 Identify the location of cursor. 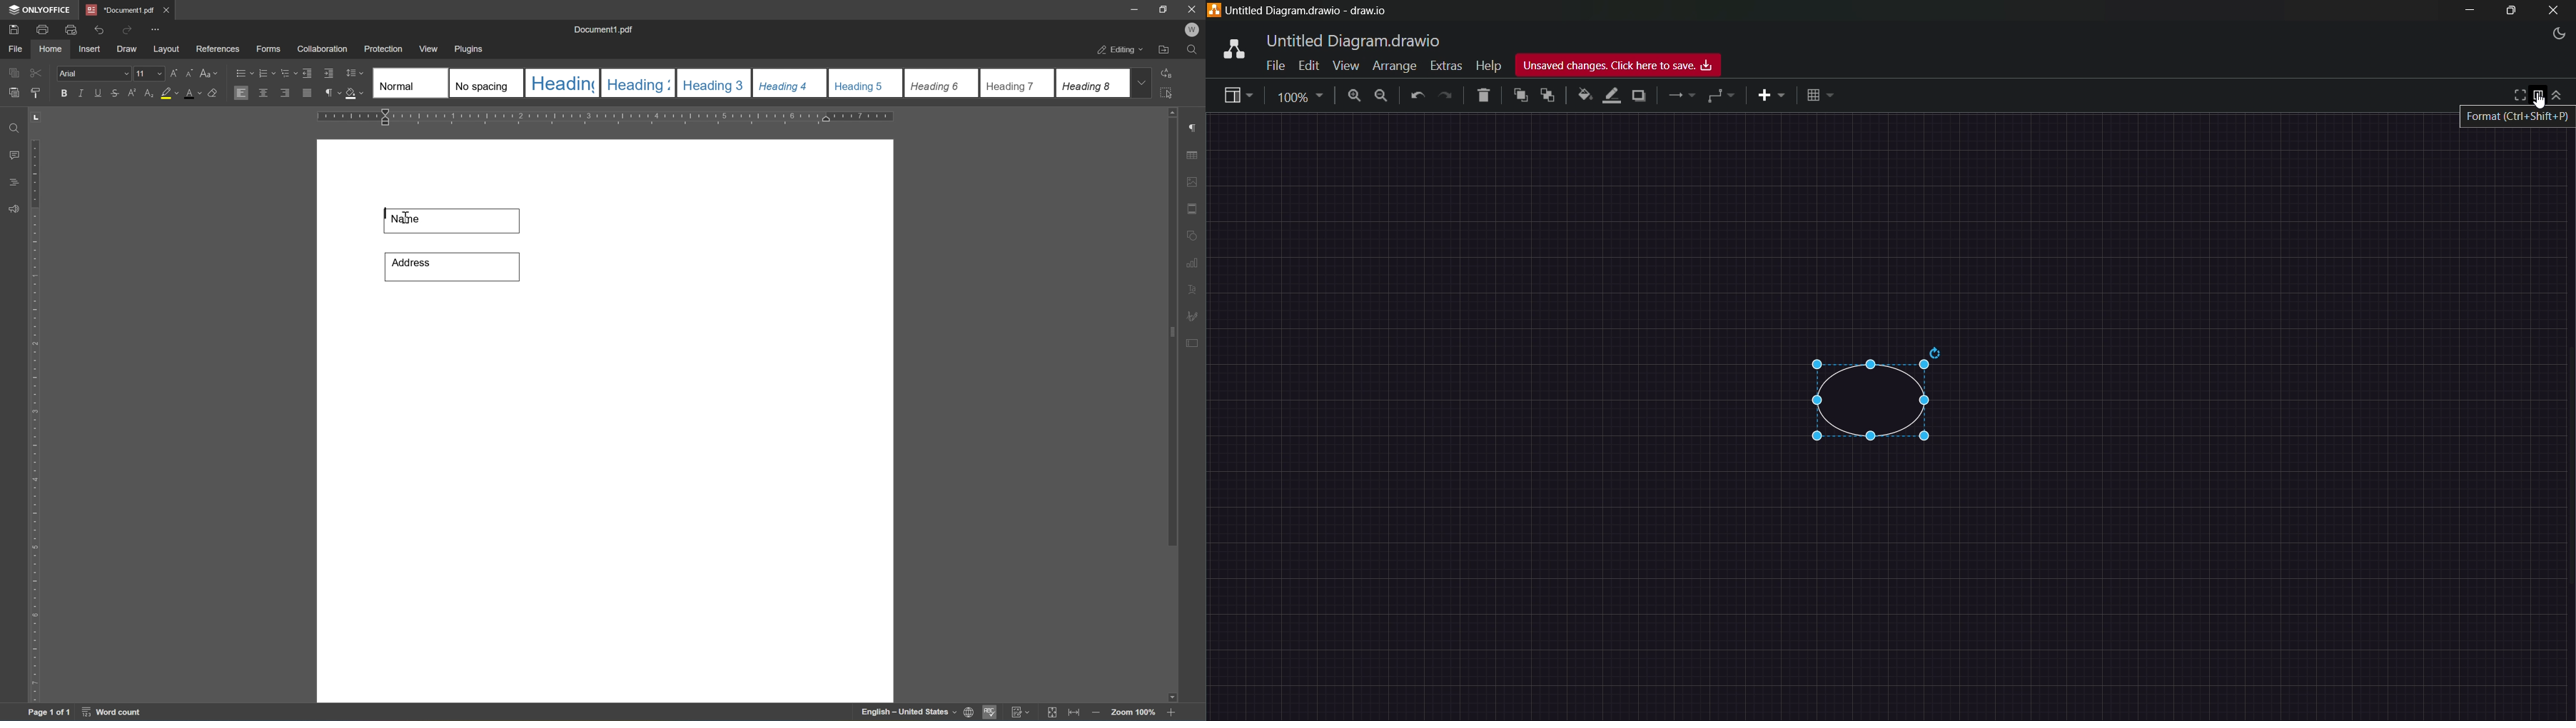
(2542, 104).